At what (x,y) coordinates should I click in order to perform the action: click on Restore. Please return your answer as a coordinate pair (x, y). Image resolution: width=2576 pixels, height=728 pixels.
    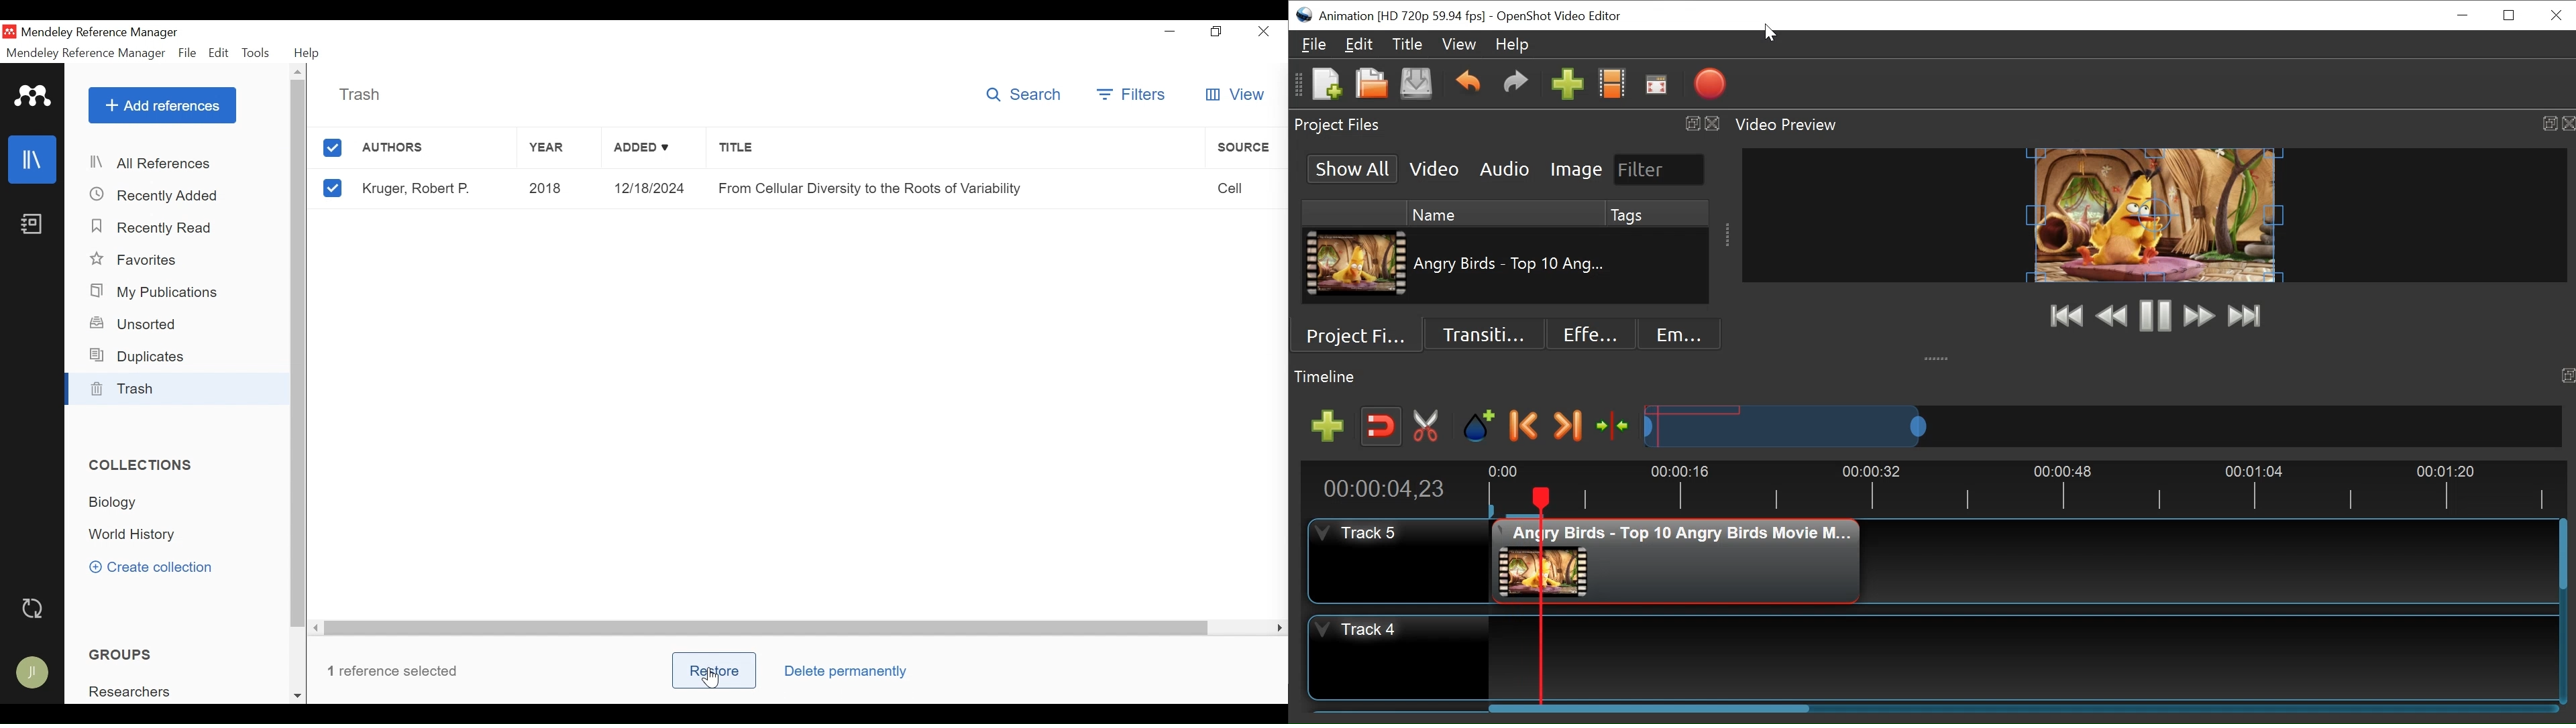
    Looking at the image, I should click on (713, 668).